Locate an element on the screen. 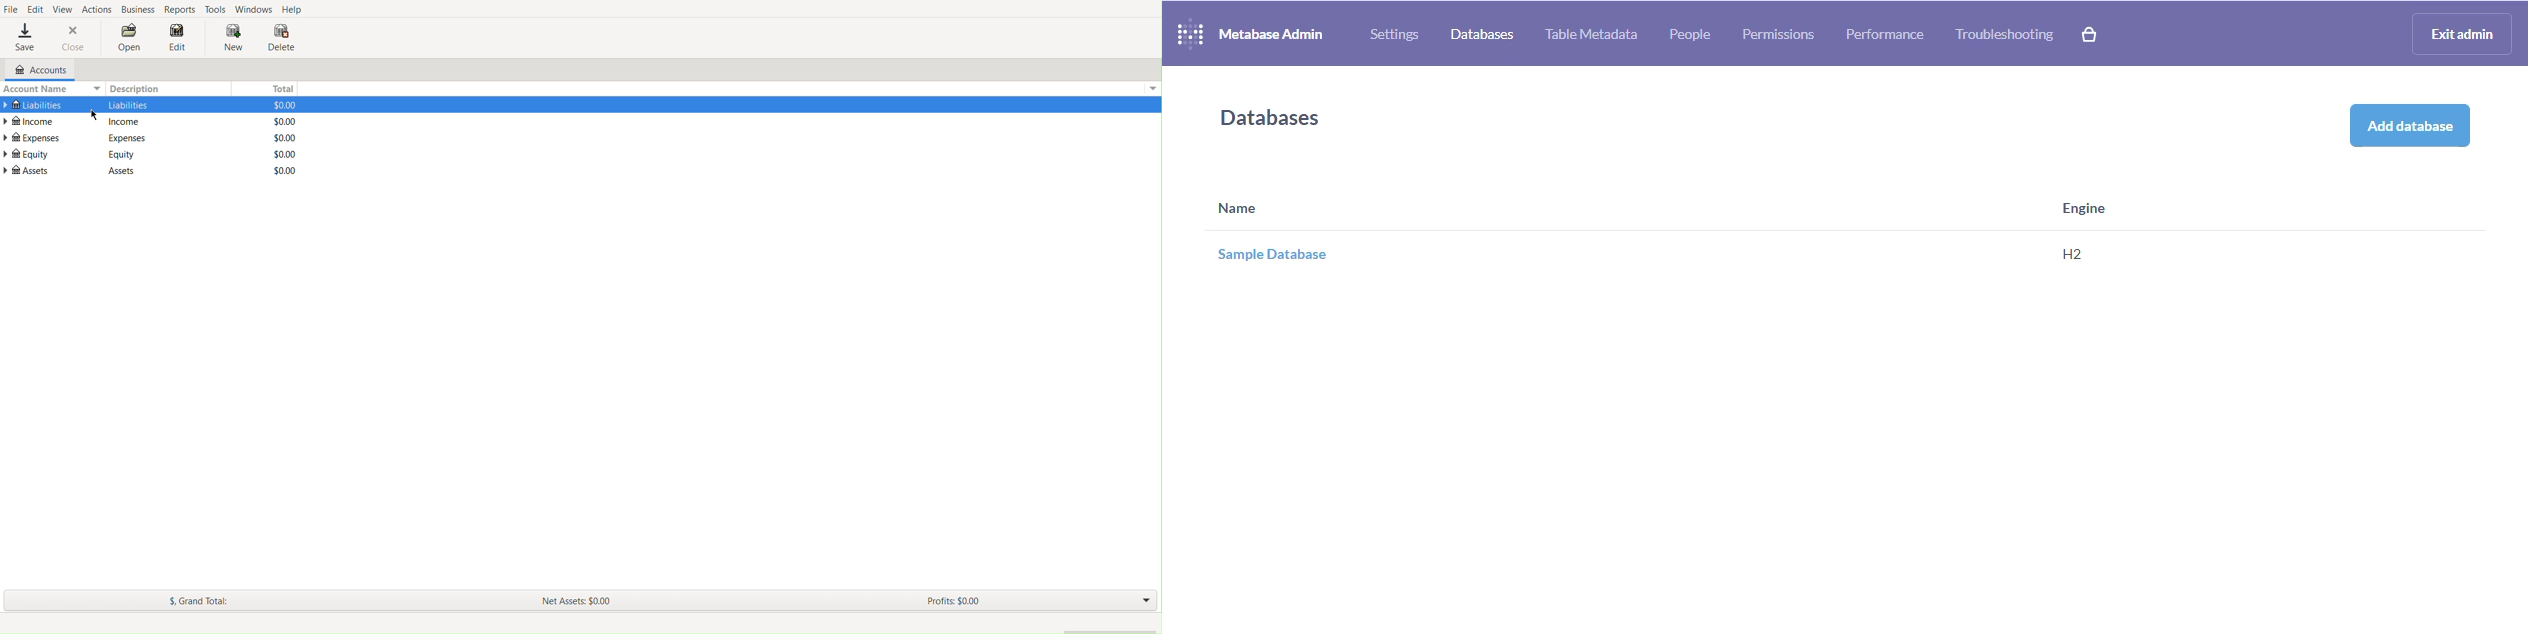 The height and width of the screenshot is (644, 2548). sample database is located at coordinates (1272, 255).